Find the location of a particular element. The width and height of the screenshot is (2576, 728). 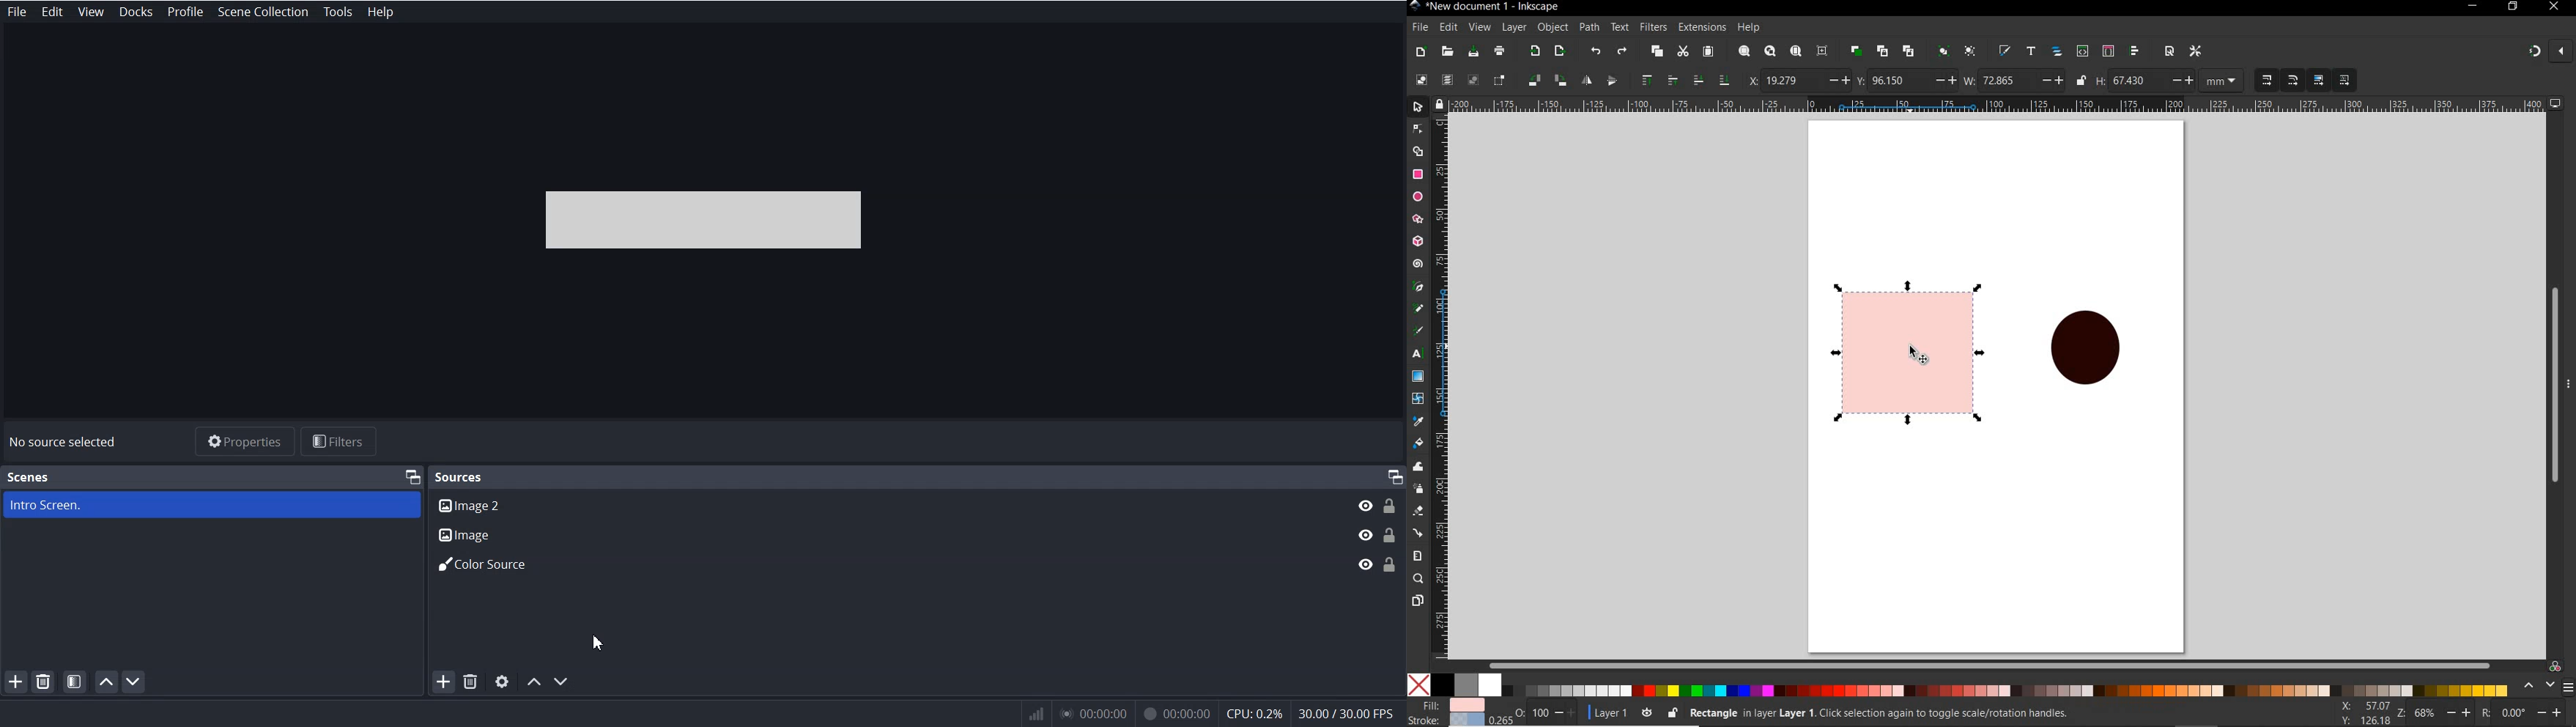

Maximize is located at coordinates (1394, 477).